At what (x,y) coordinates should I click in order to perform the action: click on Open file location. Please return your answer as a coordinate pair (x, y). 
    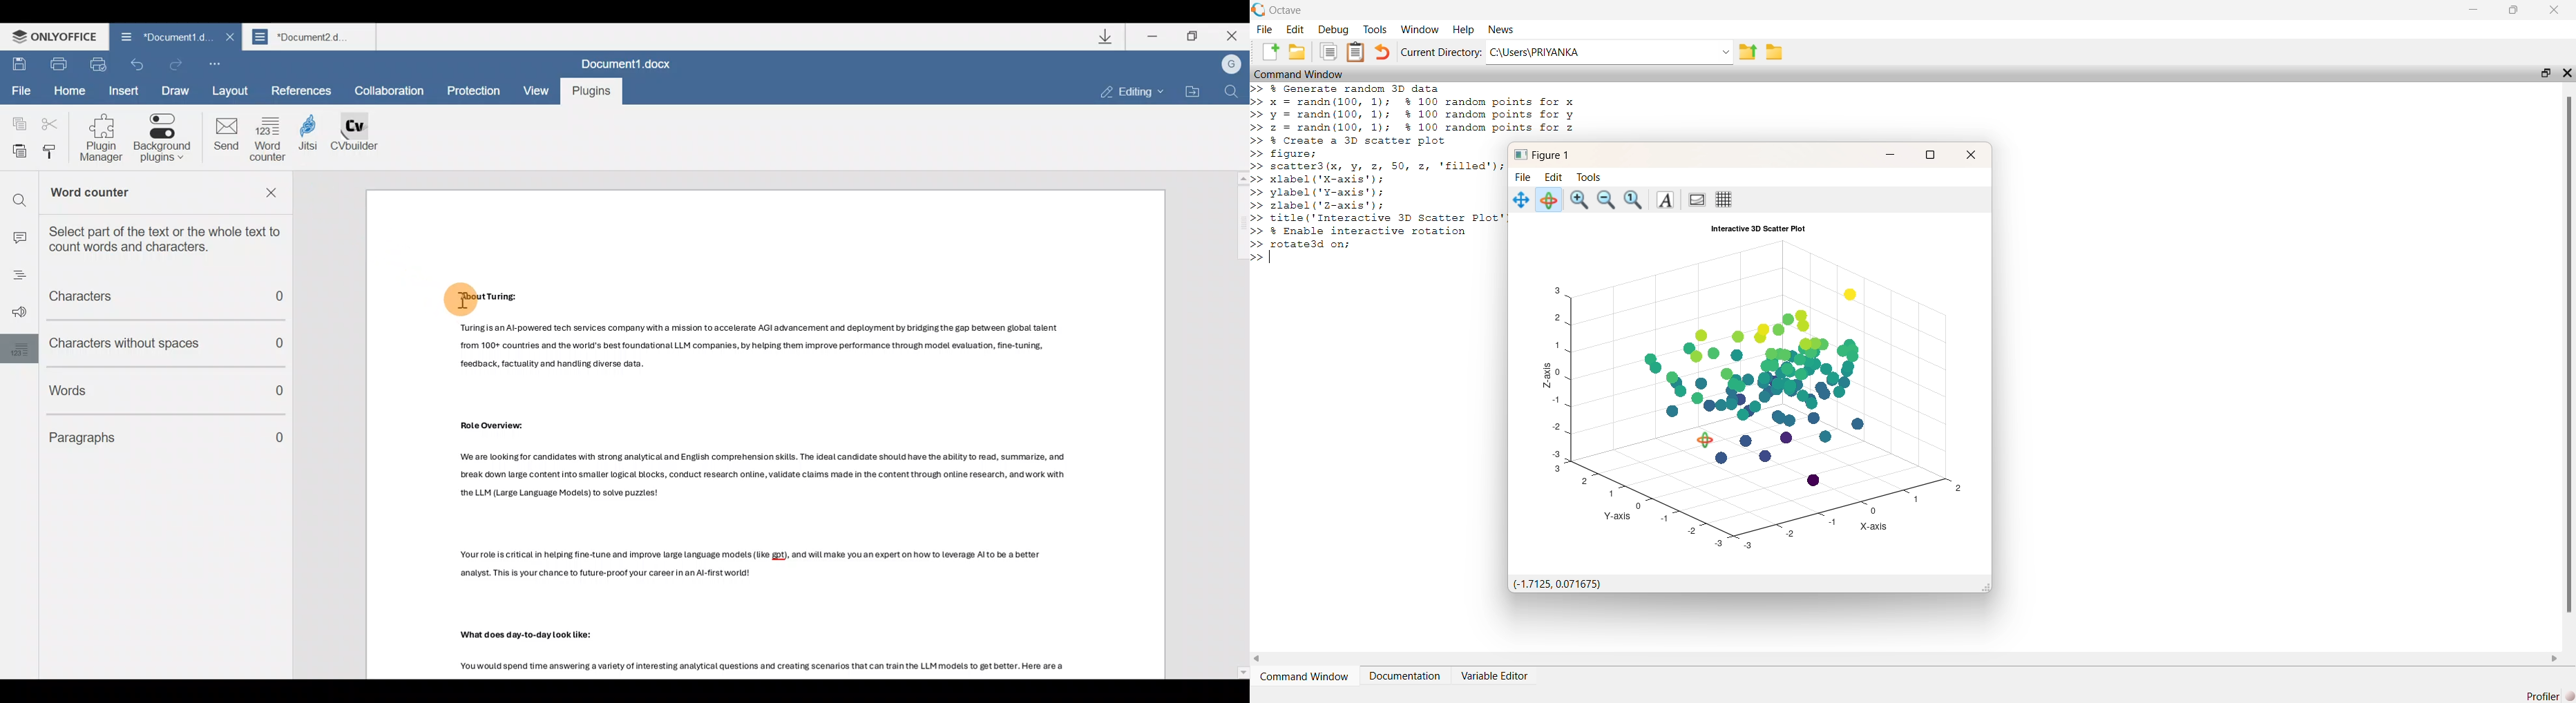
    Looking at the image, I should click on (1195, 90).